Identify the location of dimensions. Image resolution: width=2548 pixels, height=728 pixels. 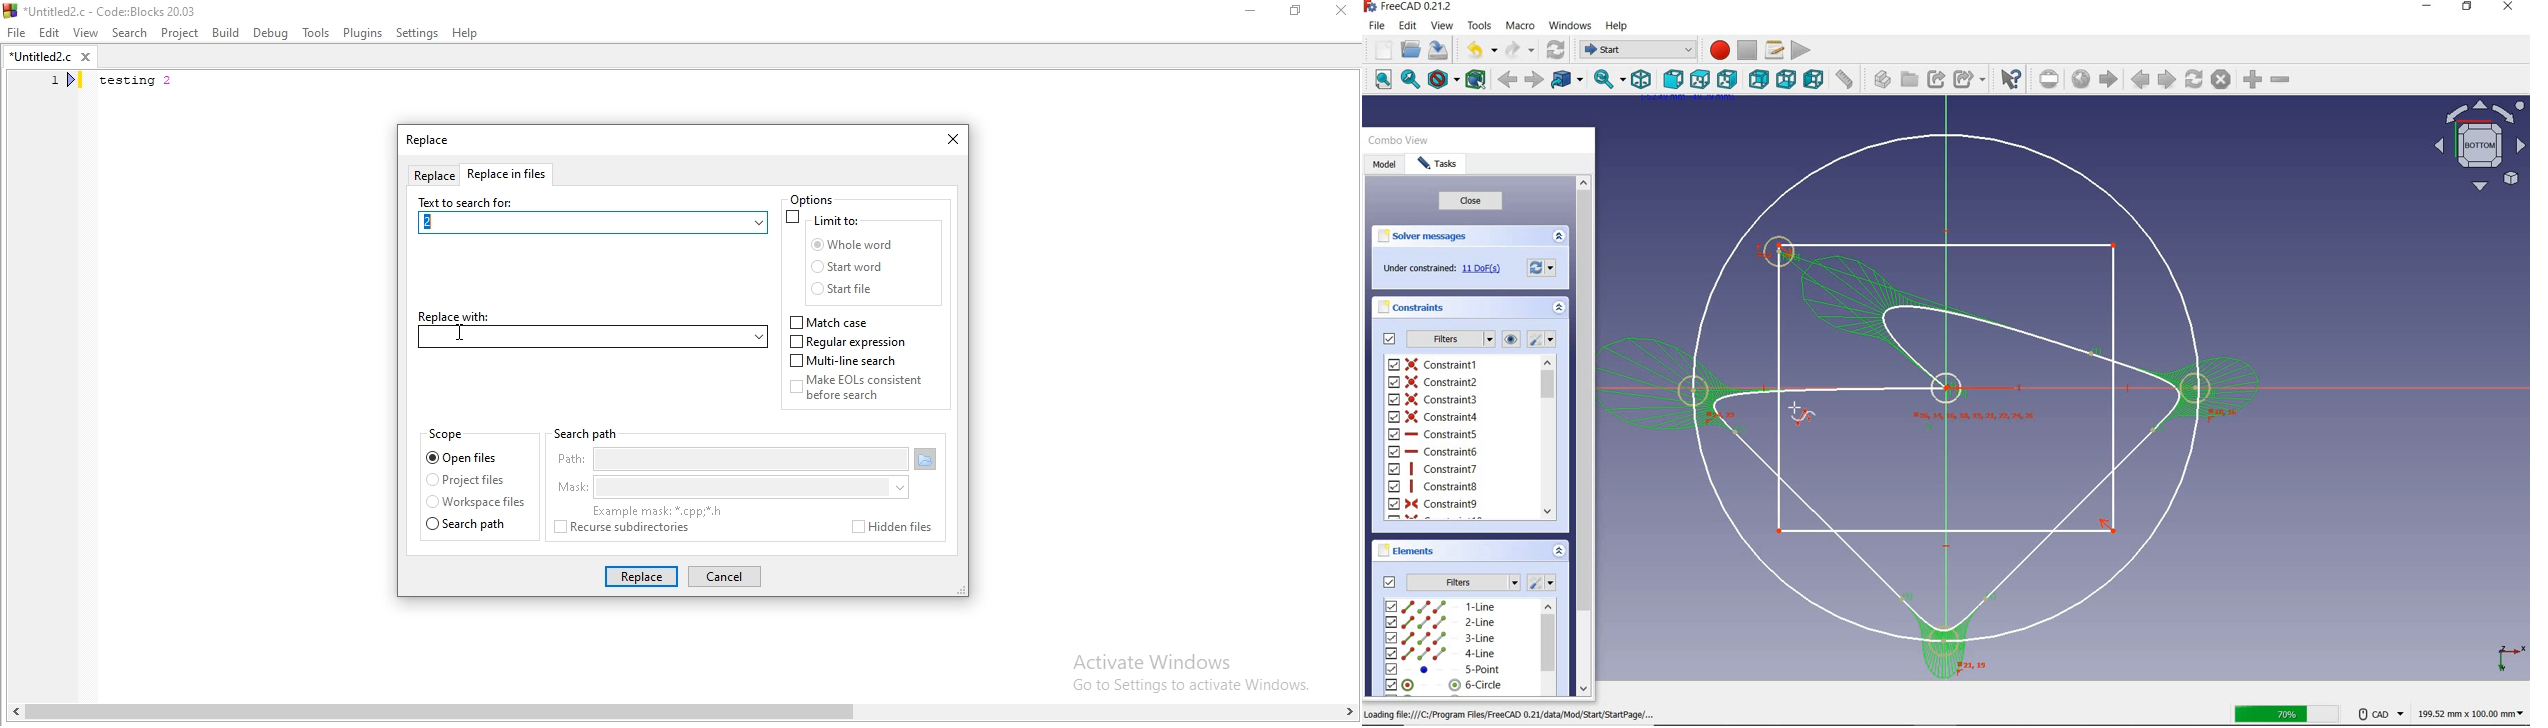
(2469, 715).